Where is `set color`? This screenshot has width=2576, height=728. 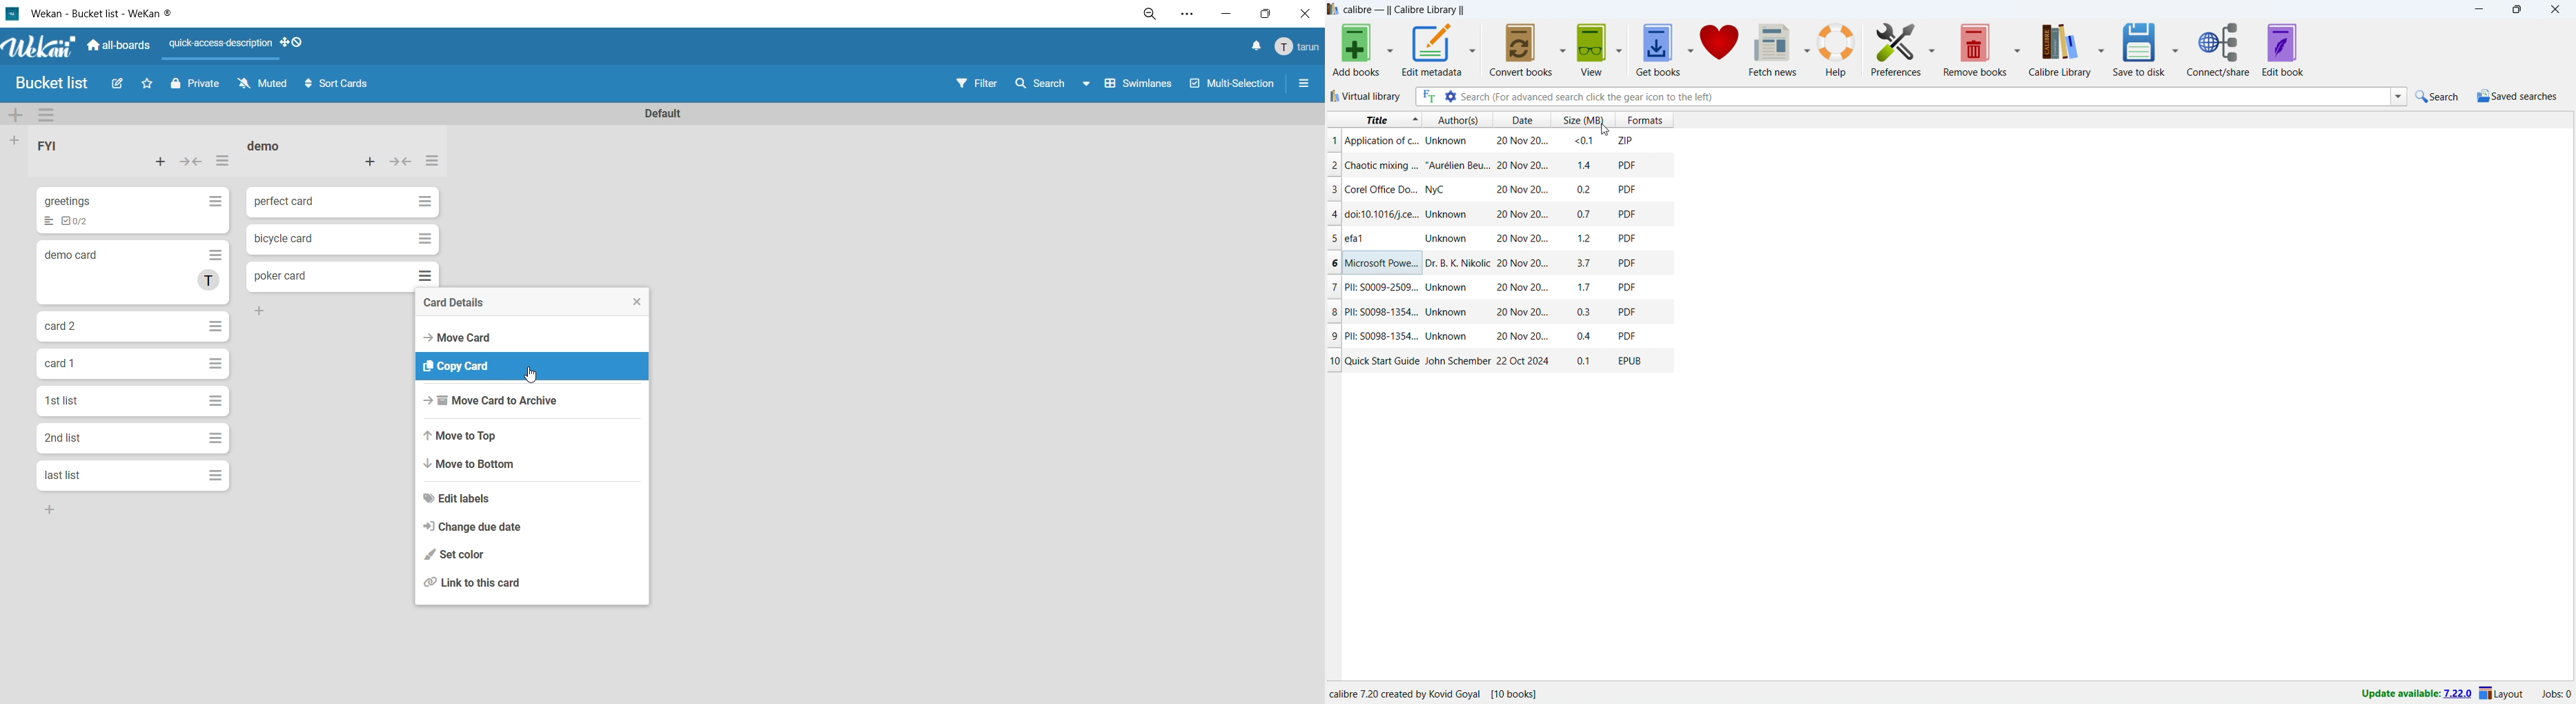 set color is located at coordinates (455, 556).